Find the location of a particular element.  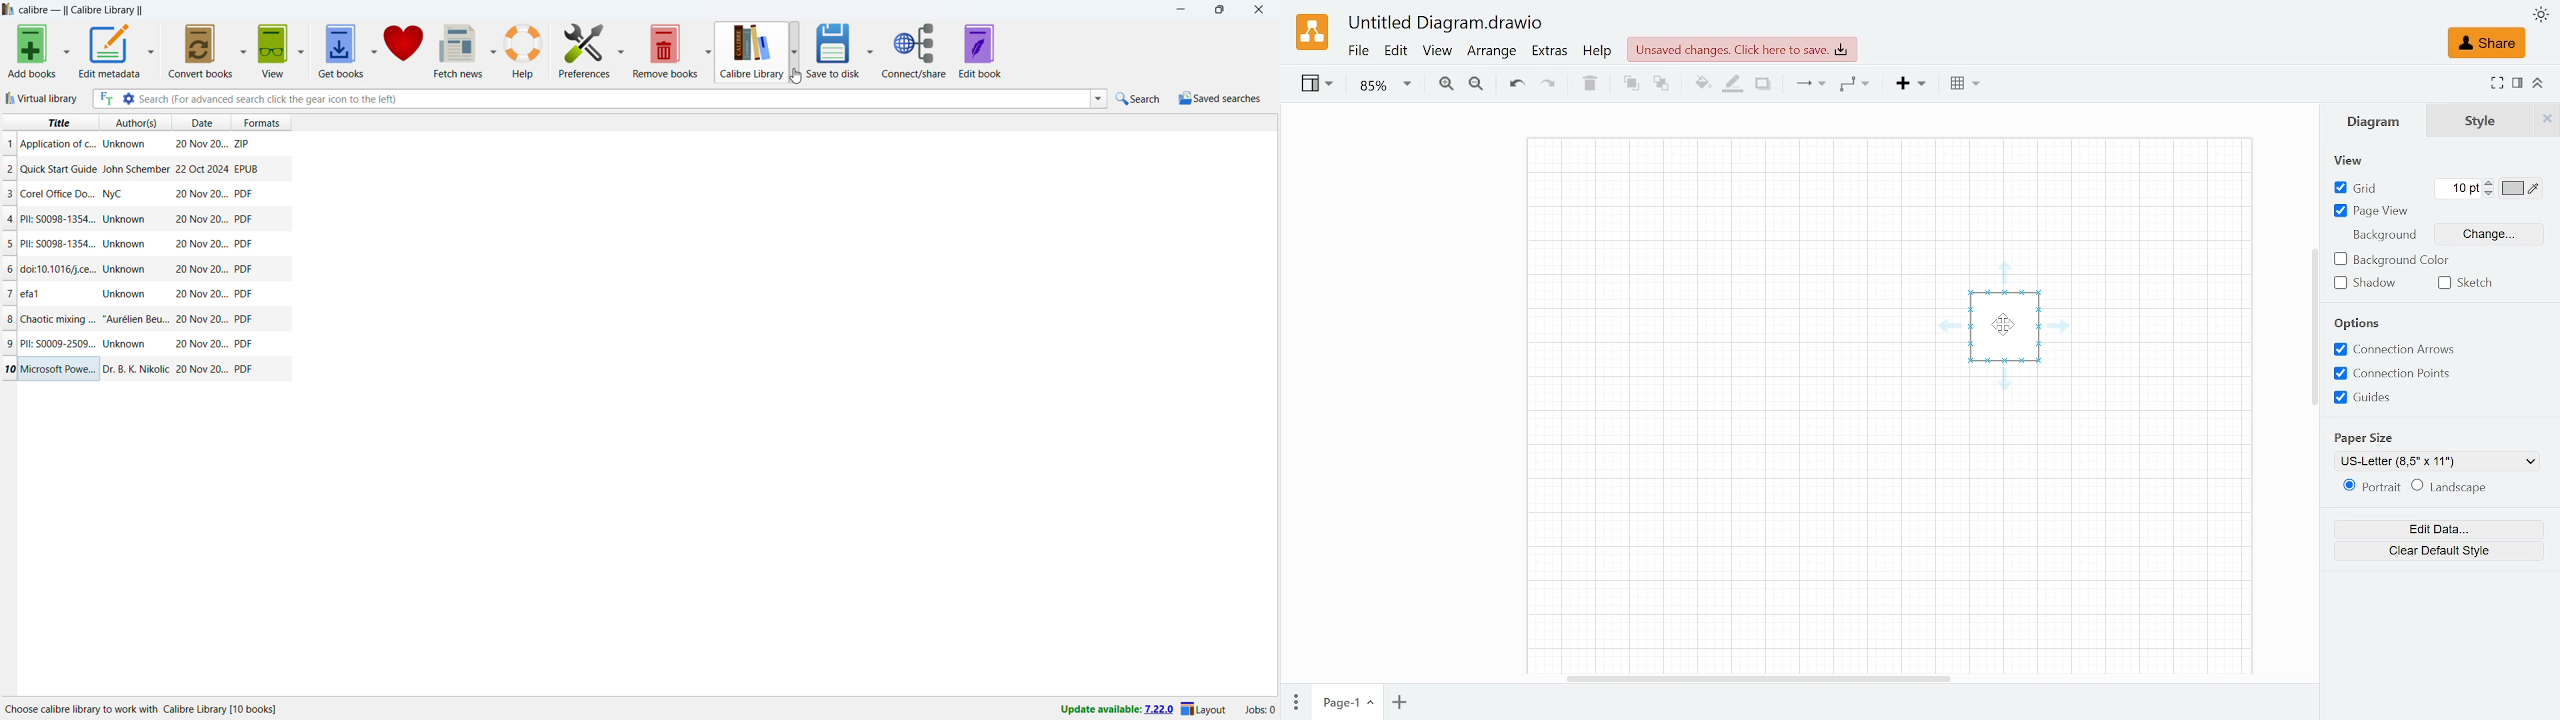

Landscape is located at coordinates (2457, 488).